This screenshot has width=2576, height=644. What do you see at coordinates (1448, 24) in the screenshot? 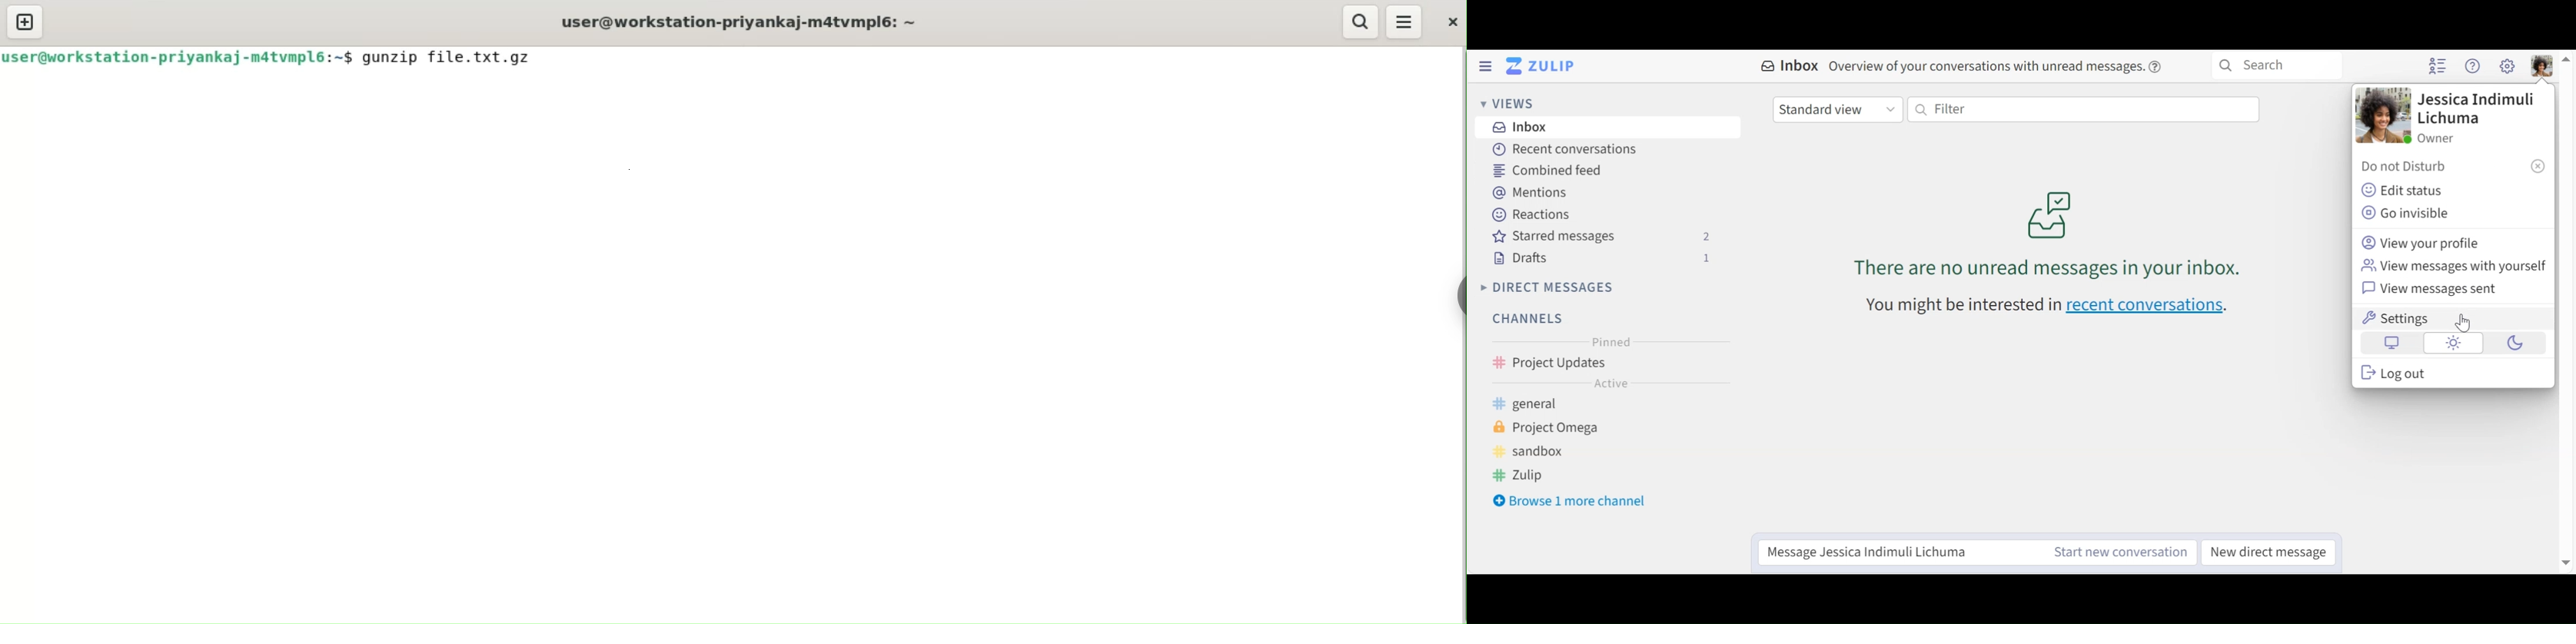
I see `close` at bounding box center [1448, 24].